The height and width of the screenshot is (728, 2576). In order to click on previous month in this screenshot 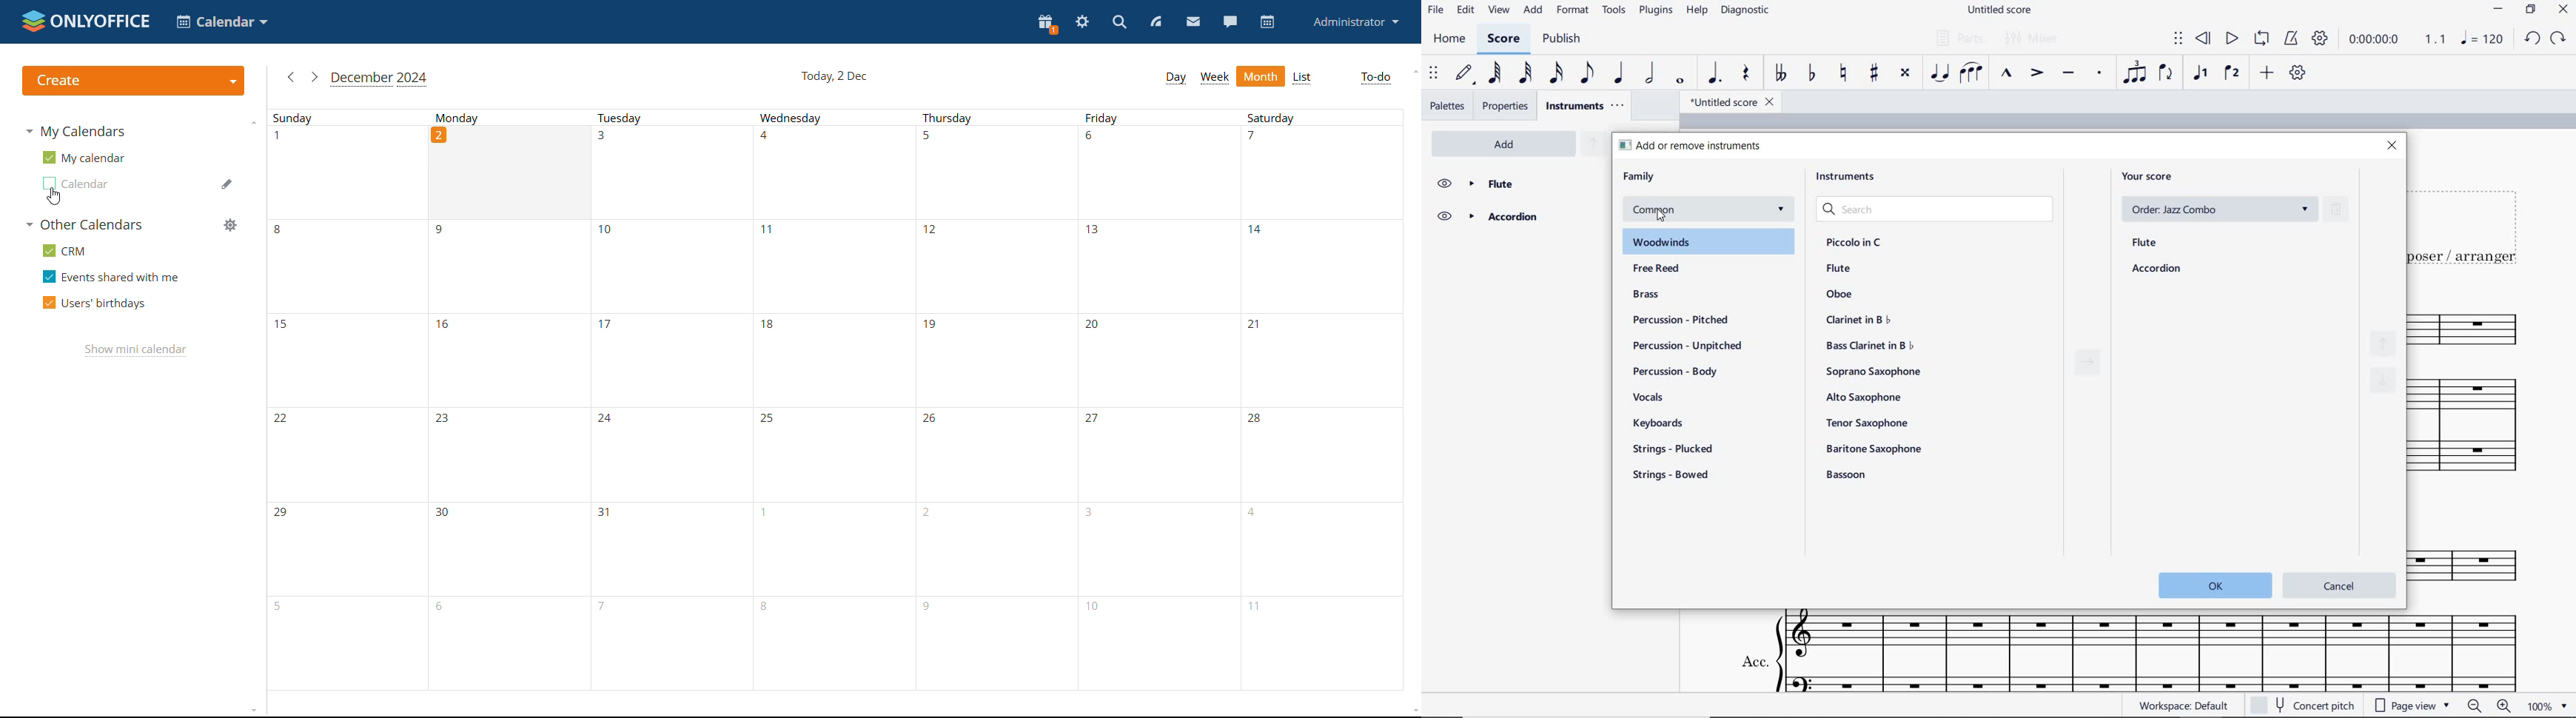, I will do `click(291, 77)`.